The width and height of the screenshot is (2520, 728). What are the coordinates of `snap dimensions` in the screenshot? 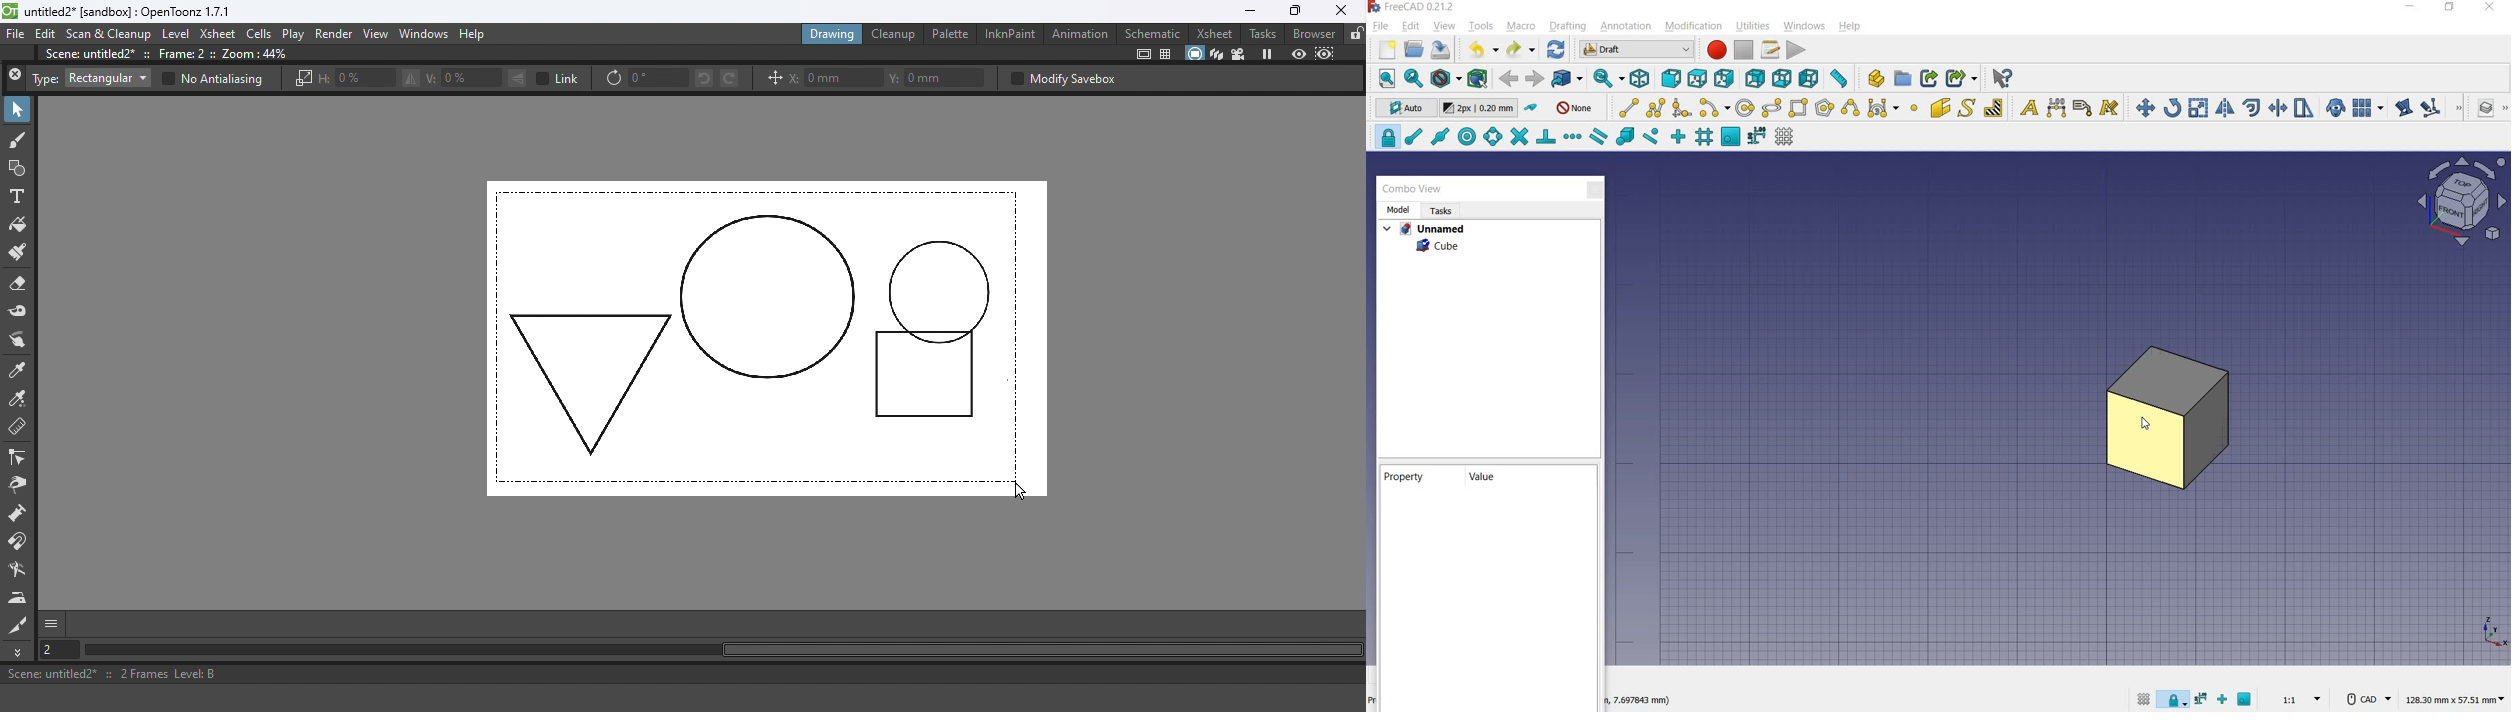 It's located at (1757, 137).